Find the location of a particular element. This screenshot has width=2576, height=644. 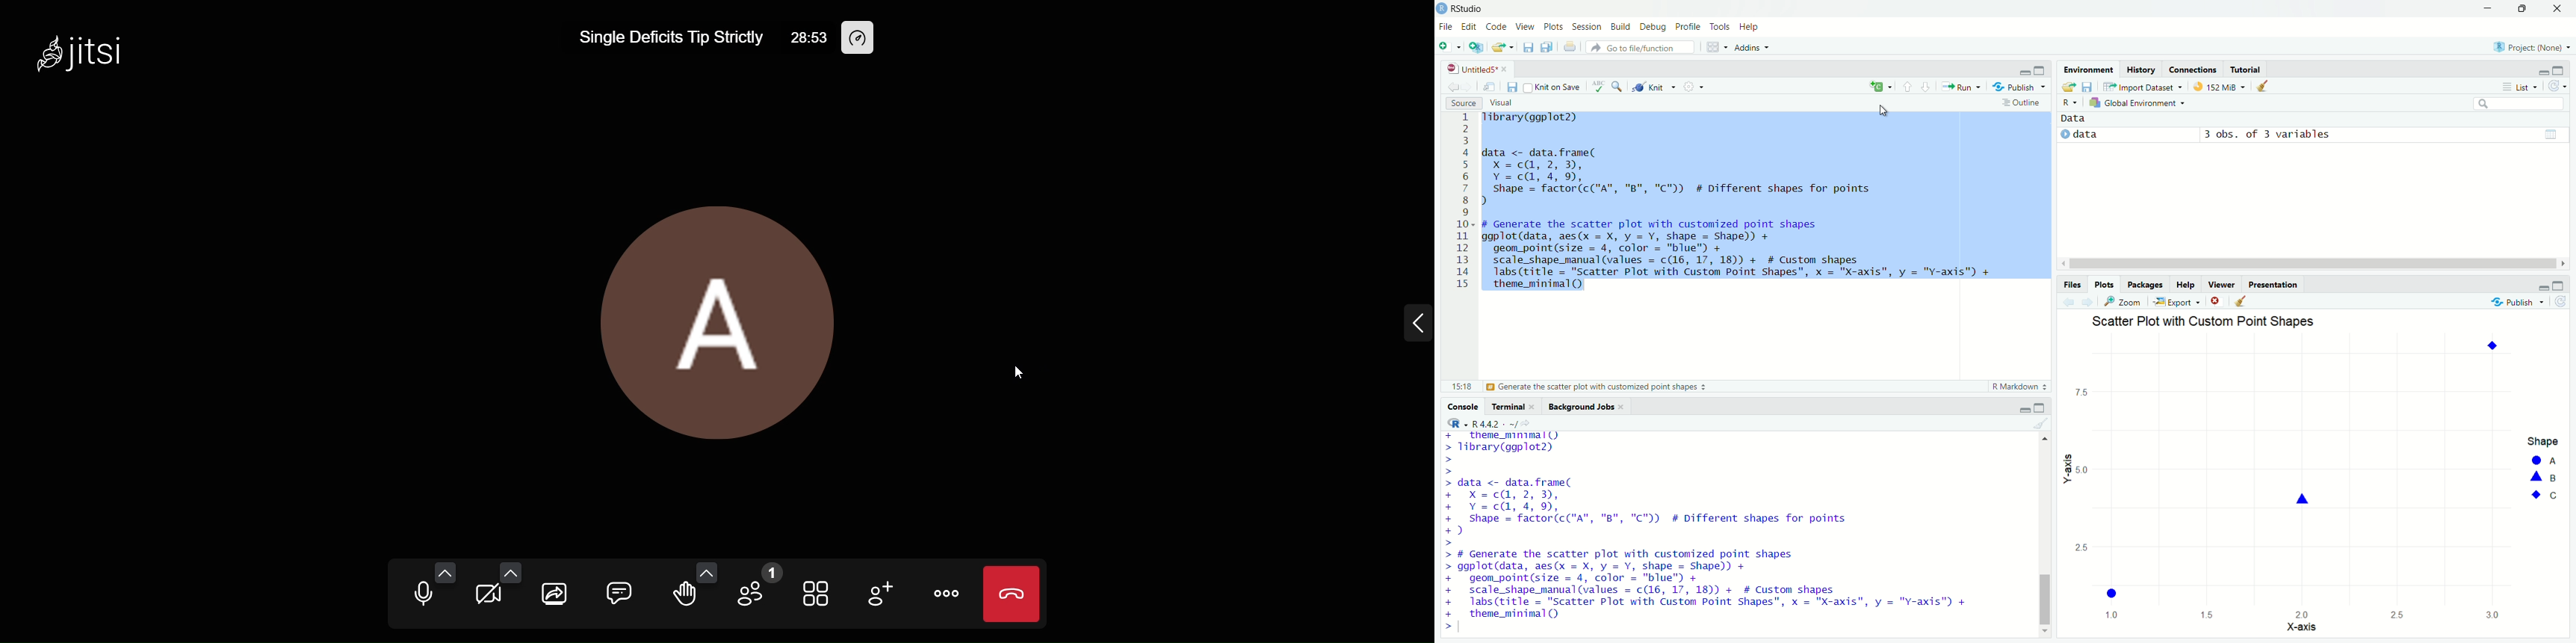

Clear all plots is located at coordinates (2241, 301).